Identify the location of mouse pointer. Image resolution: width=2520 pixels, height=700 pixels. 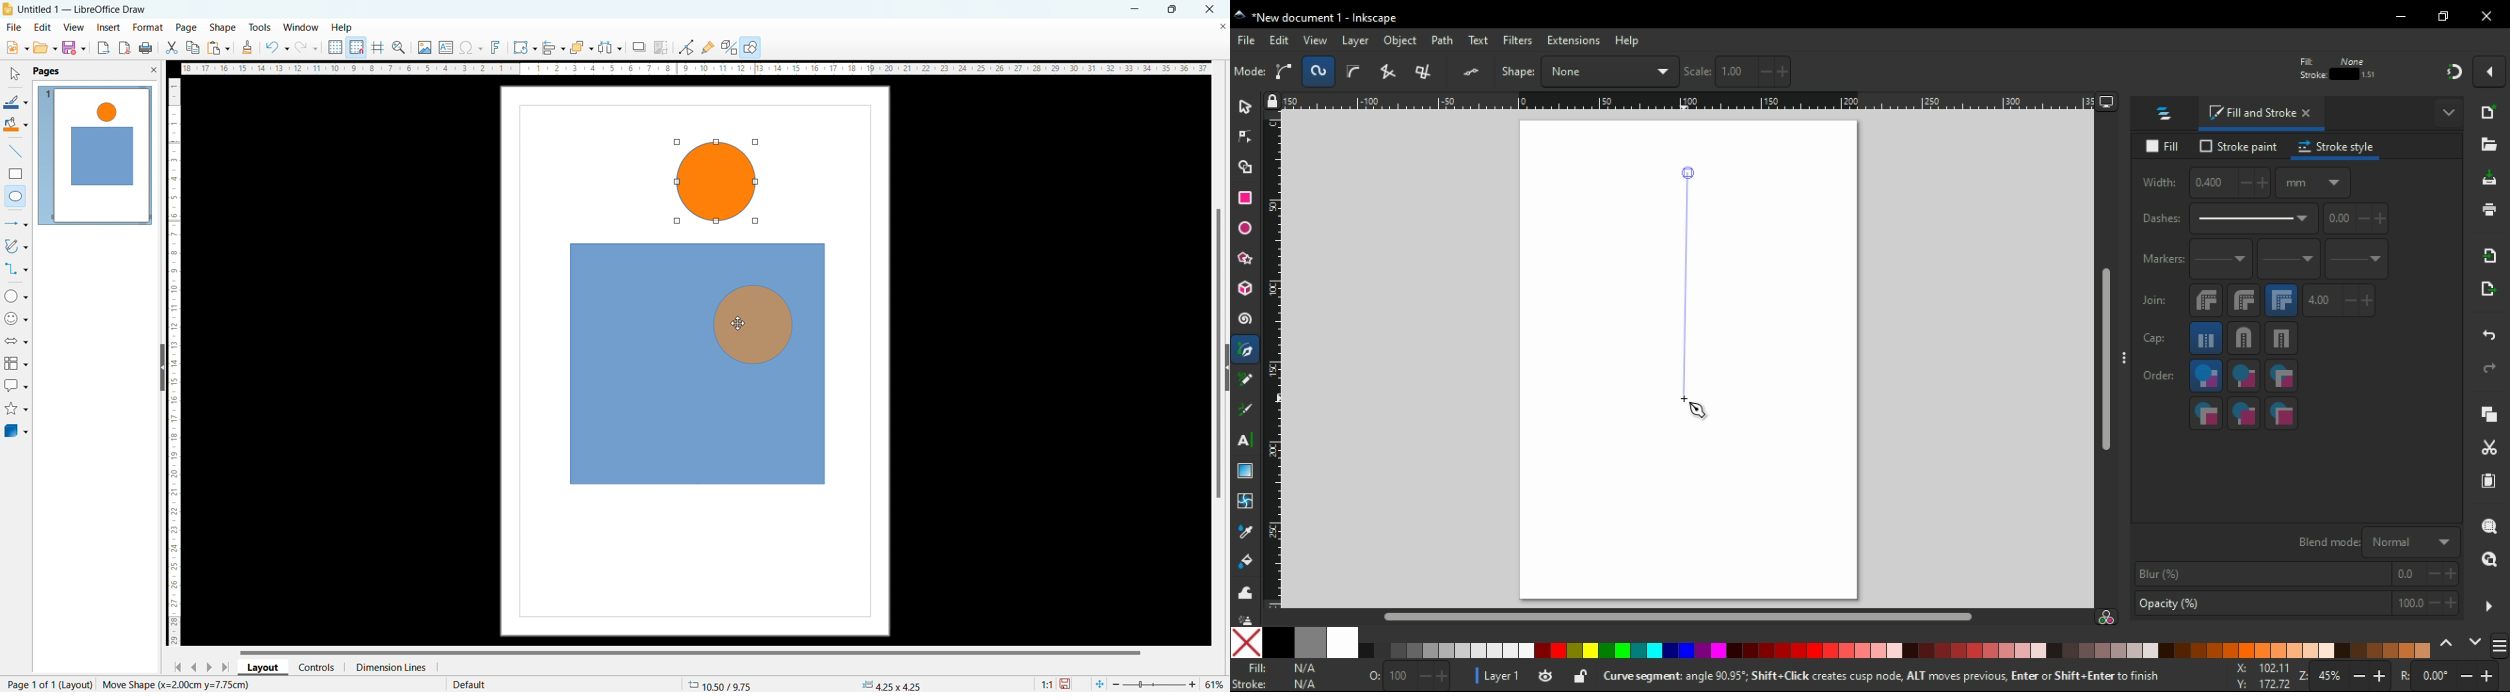
(1700, 414).